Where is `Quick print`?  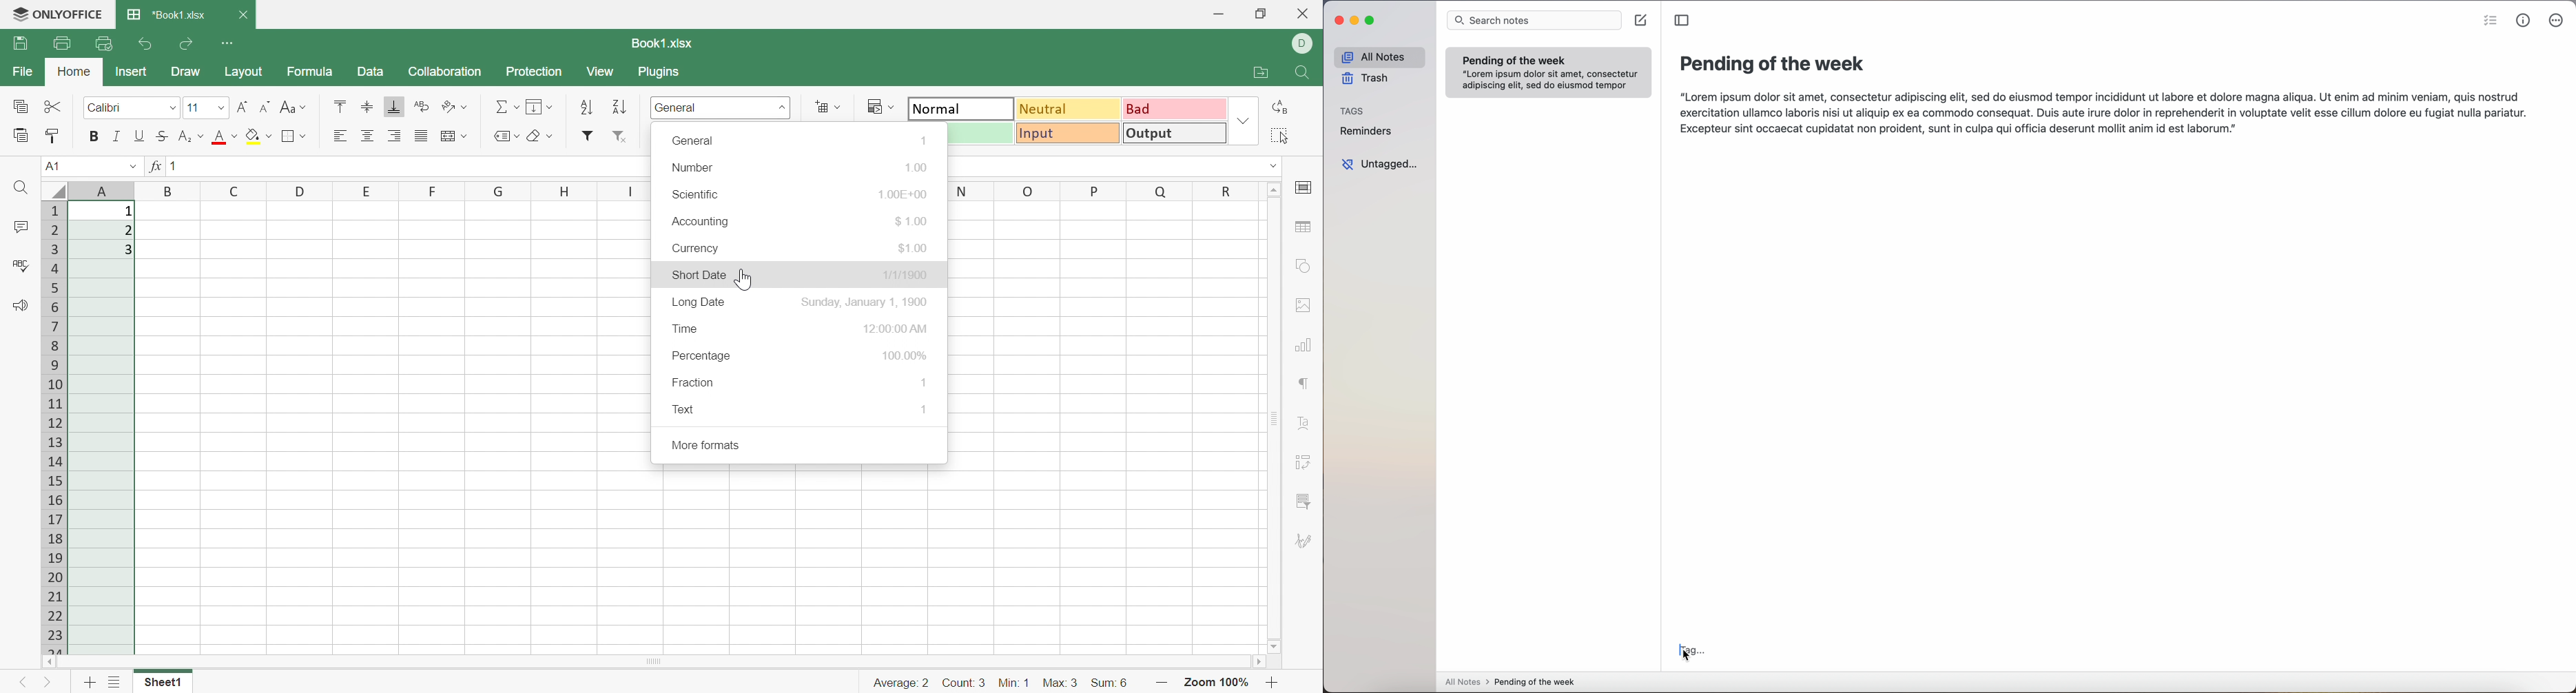
Quick print is located at coordinates (106, 43).